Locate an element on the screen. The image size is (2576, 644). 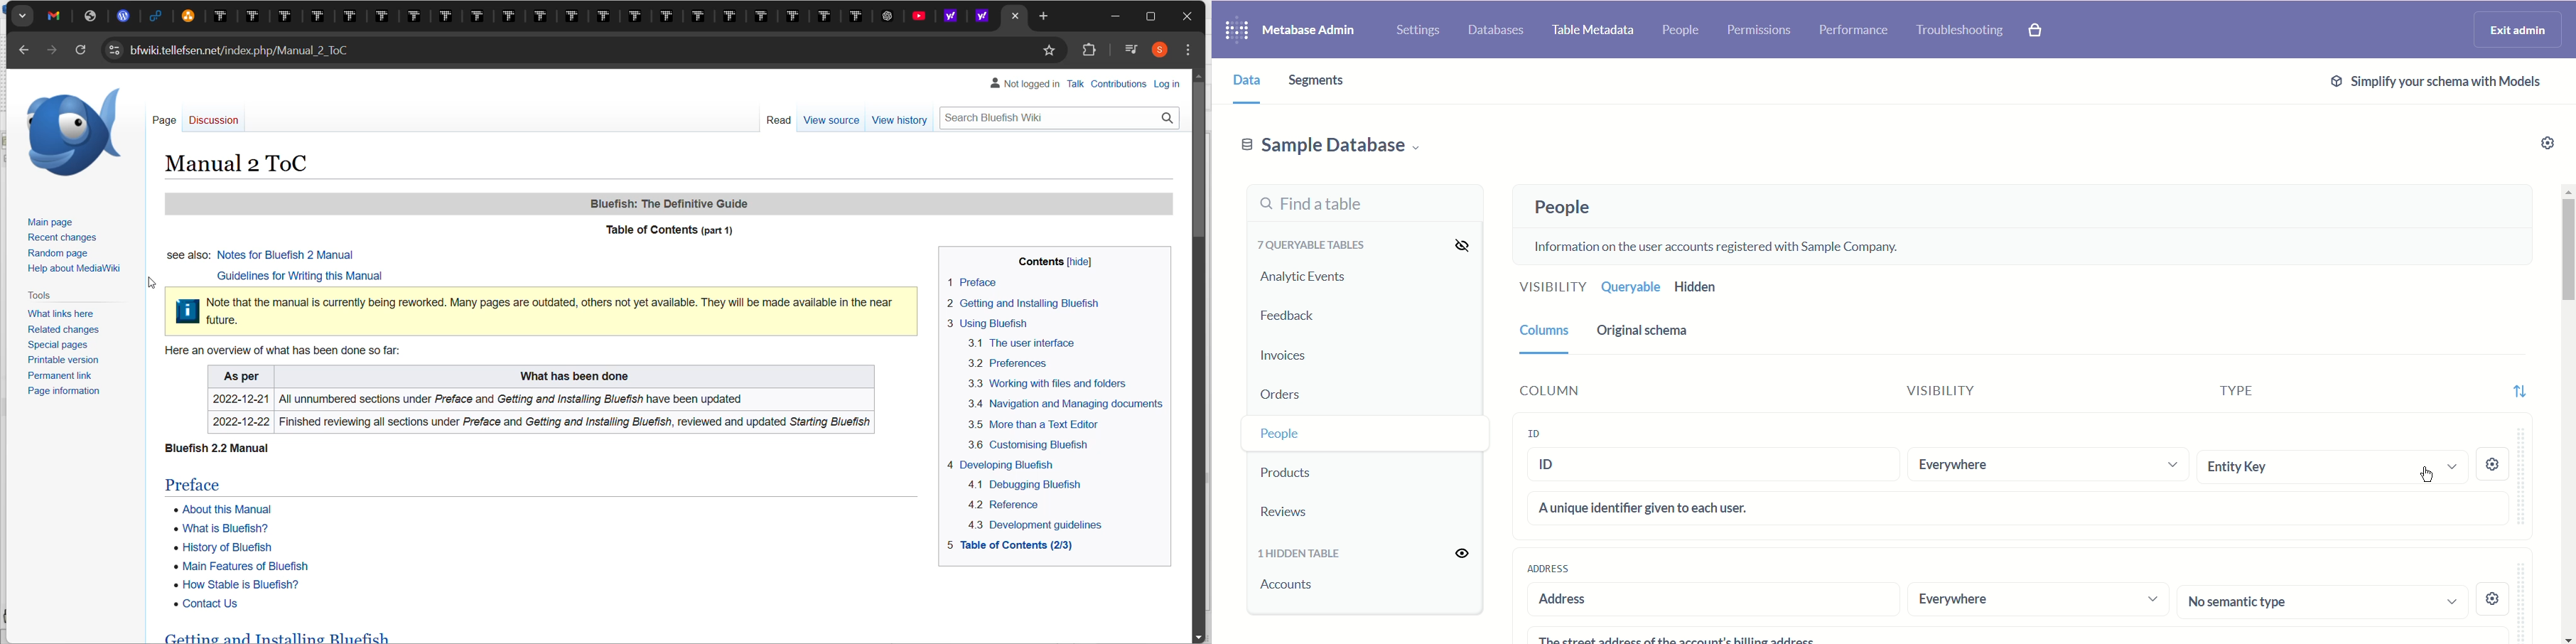
new tab is located at coordinates (1045, 16).